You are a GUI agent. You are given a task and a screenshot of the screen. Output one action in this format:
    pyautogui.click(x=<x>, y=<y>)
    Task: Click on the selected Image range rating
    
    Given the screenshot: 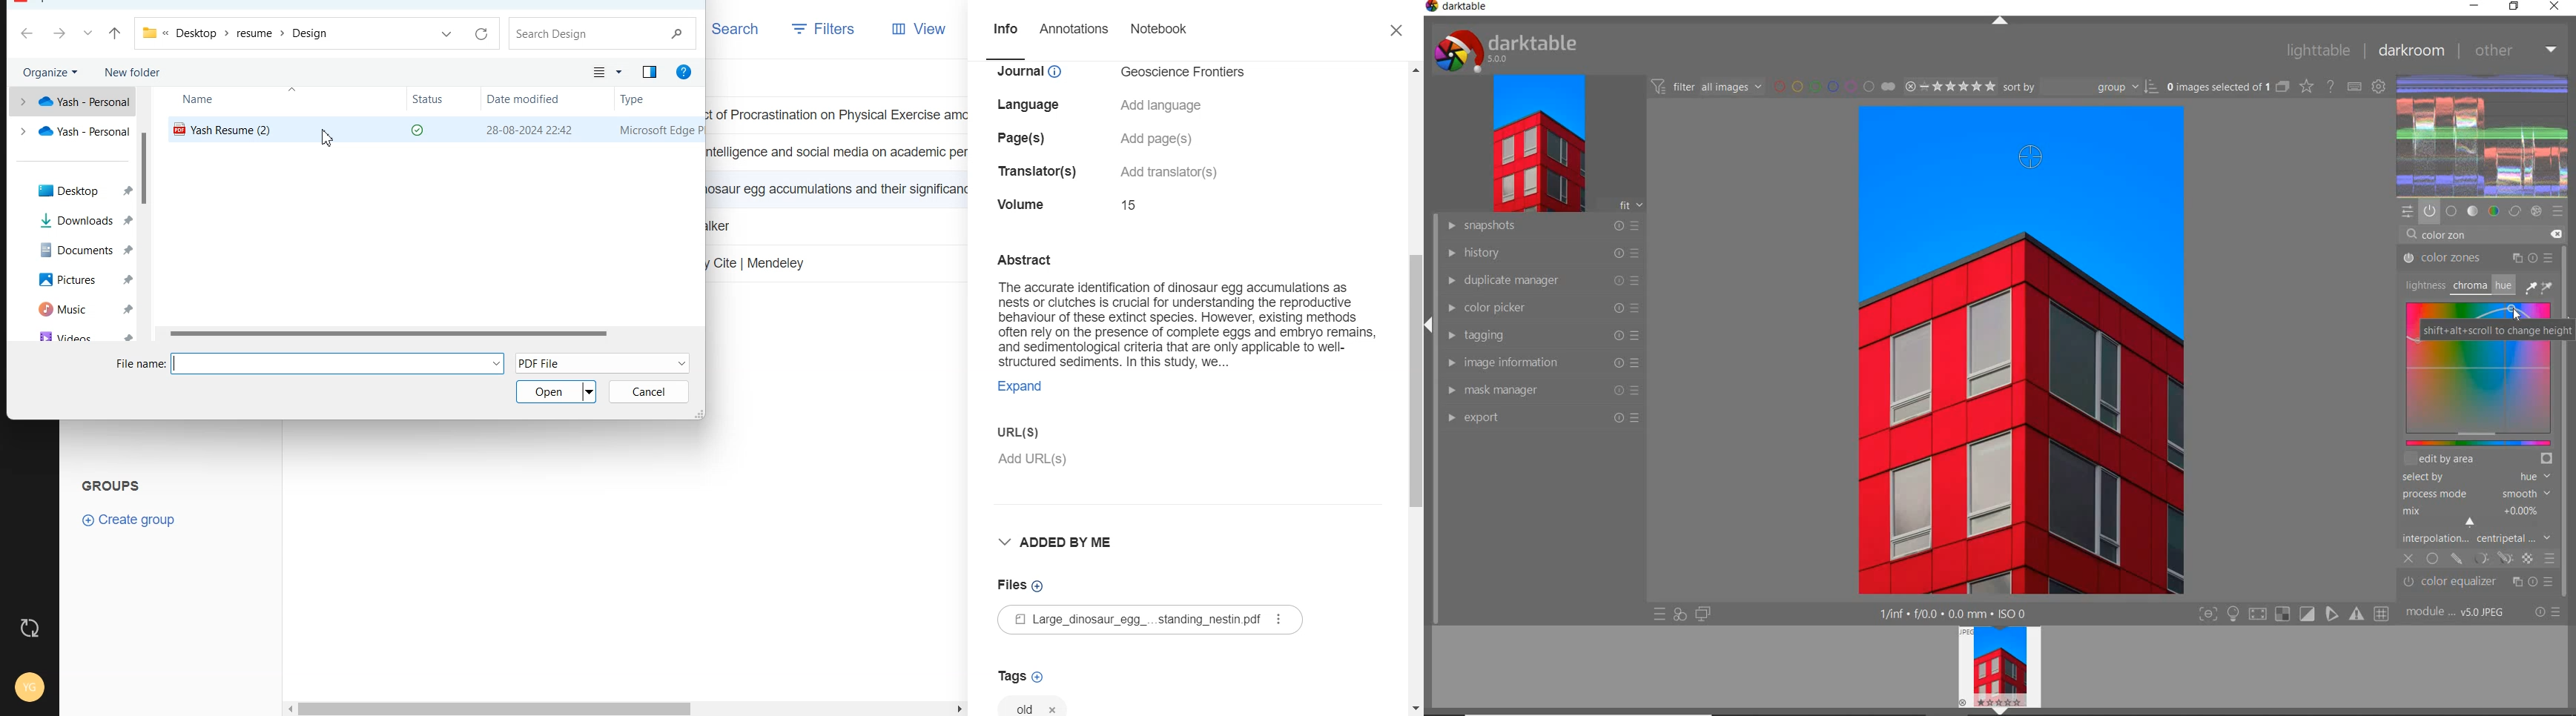 What is the action you would take?
    pyautogui.click(x=1951, y=86)
    